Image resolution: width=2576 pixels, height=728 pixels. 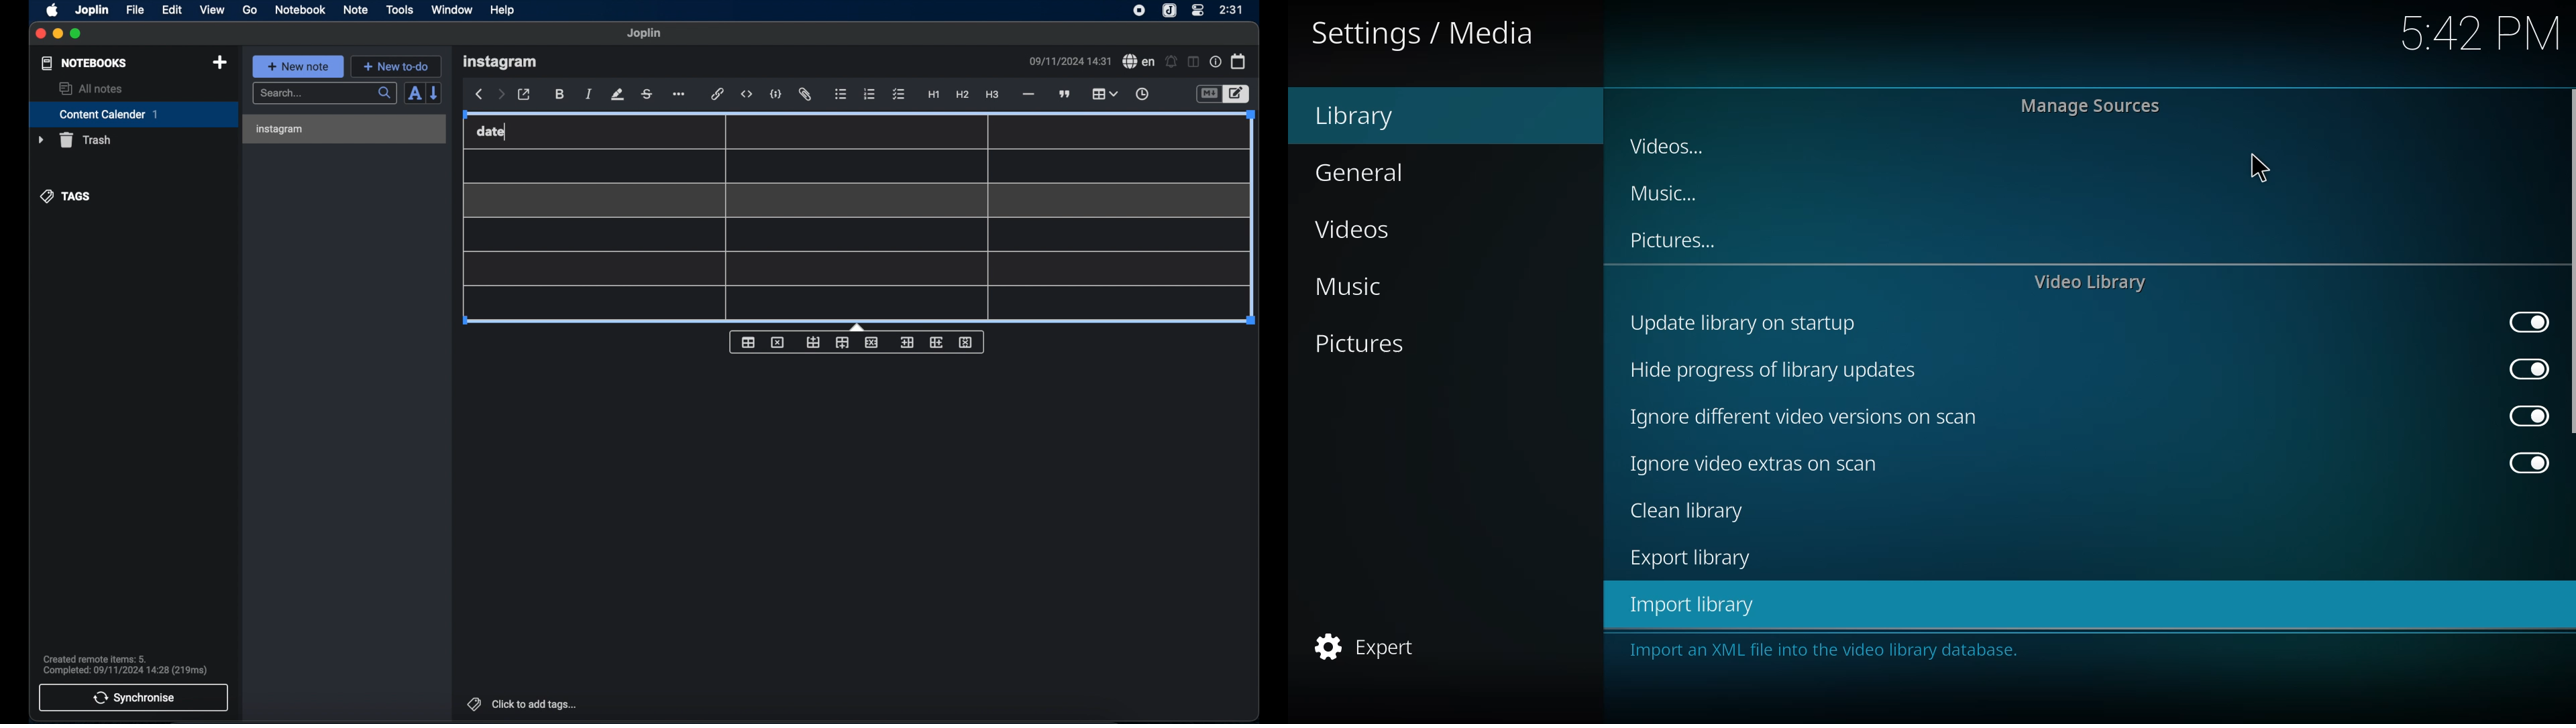 What do you see at coordinates (92, 88) in the screenshot?
I see `allnotes` at bounding box center [92, 88].